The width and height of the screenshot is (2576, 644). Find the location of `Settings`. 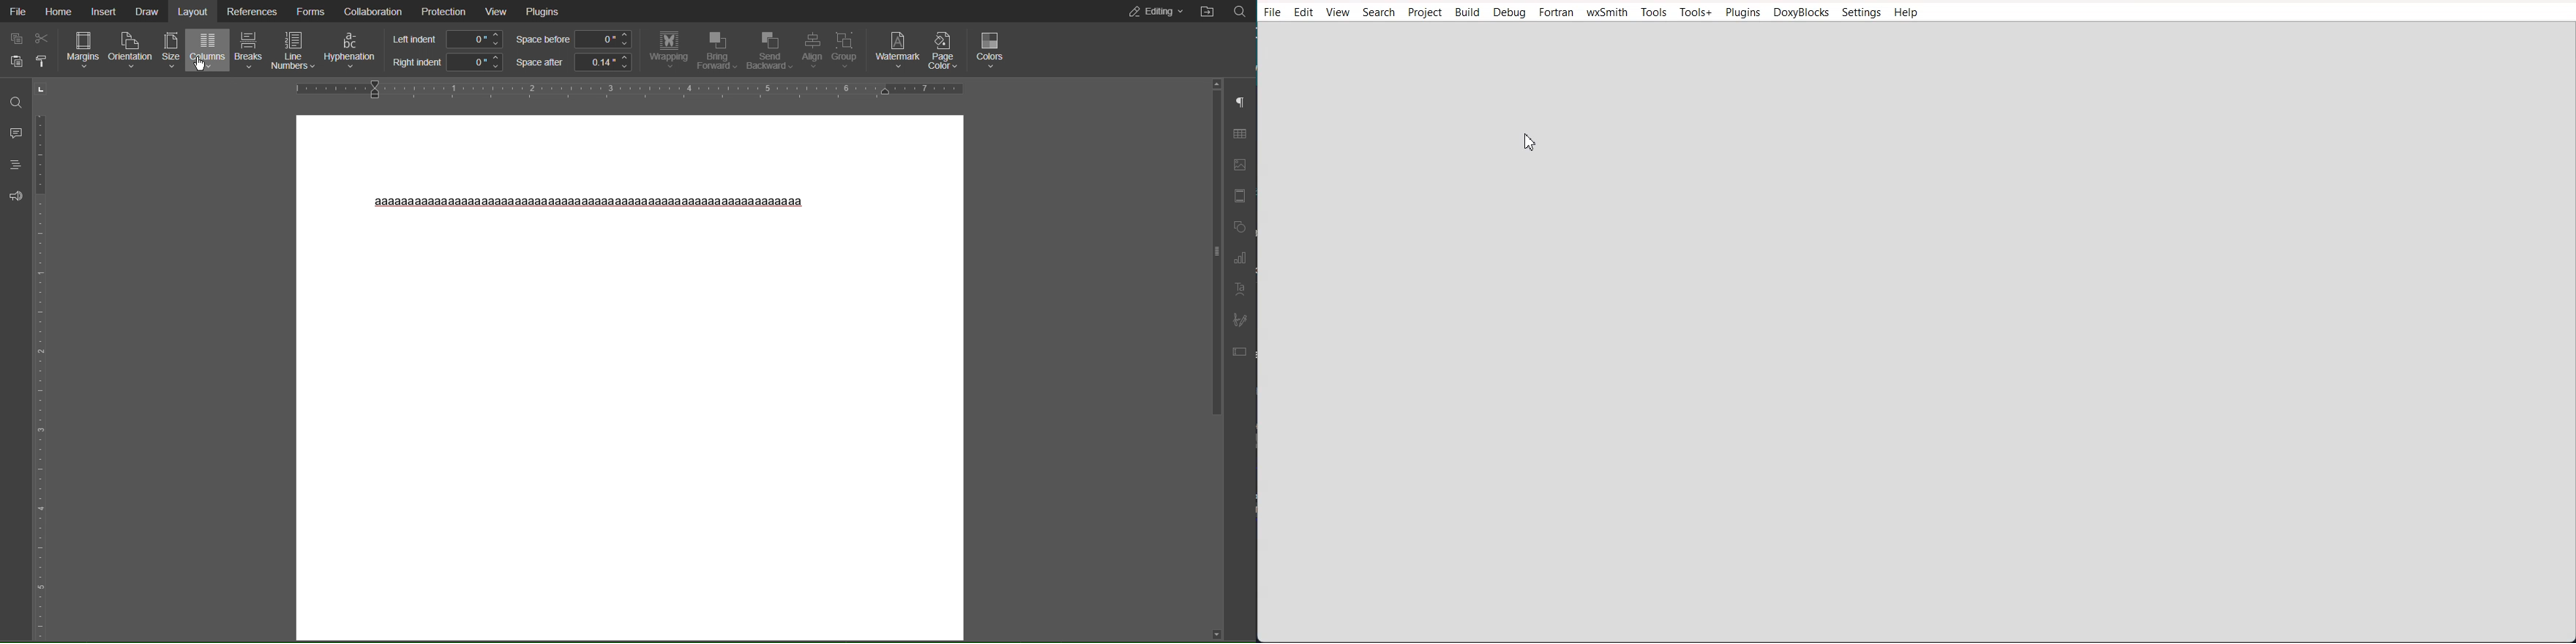

Settings is located at coordinates (1861, 12).